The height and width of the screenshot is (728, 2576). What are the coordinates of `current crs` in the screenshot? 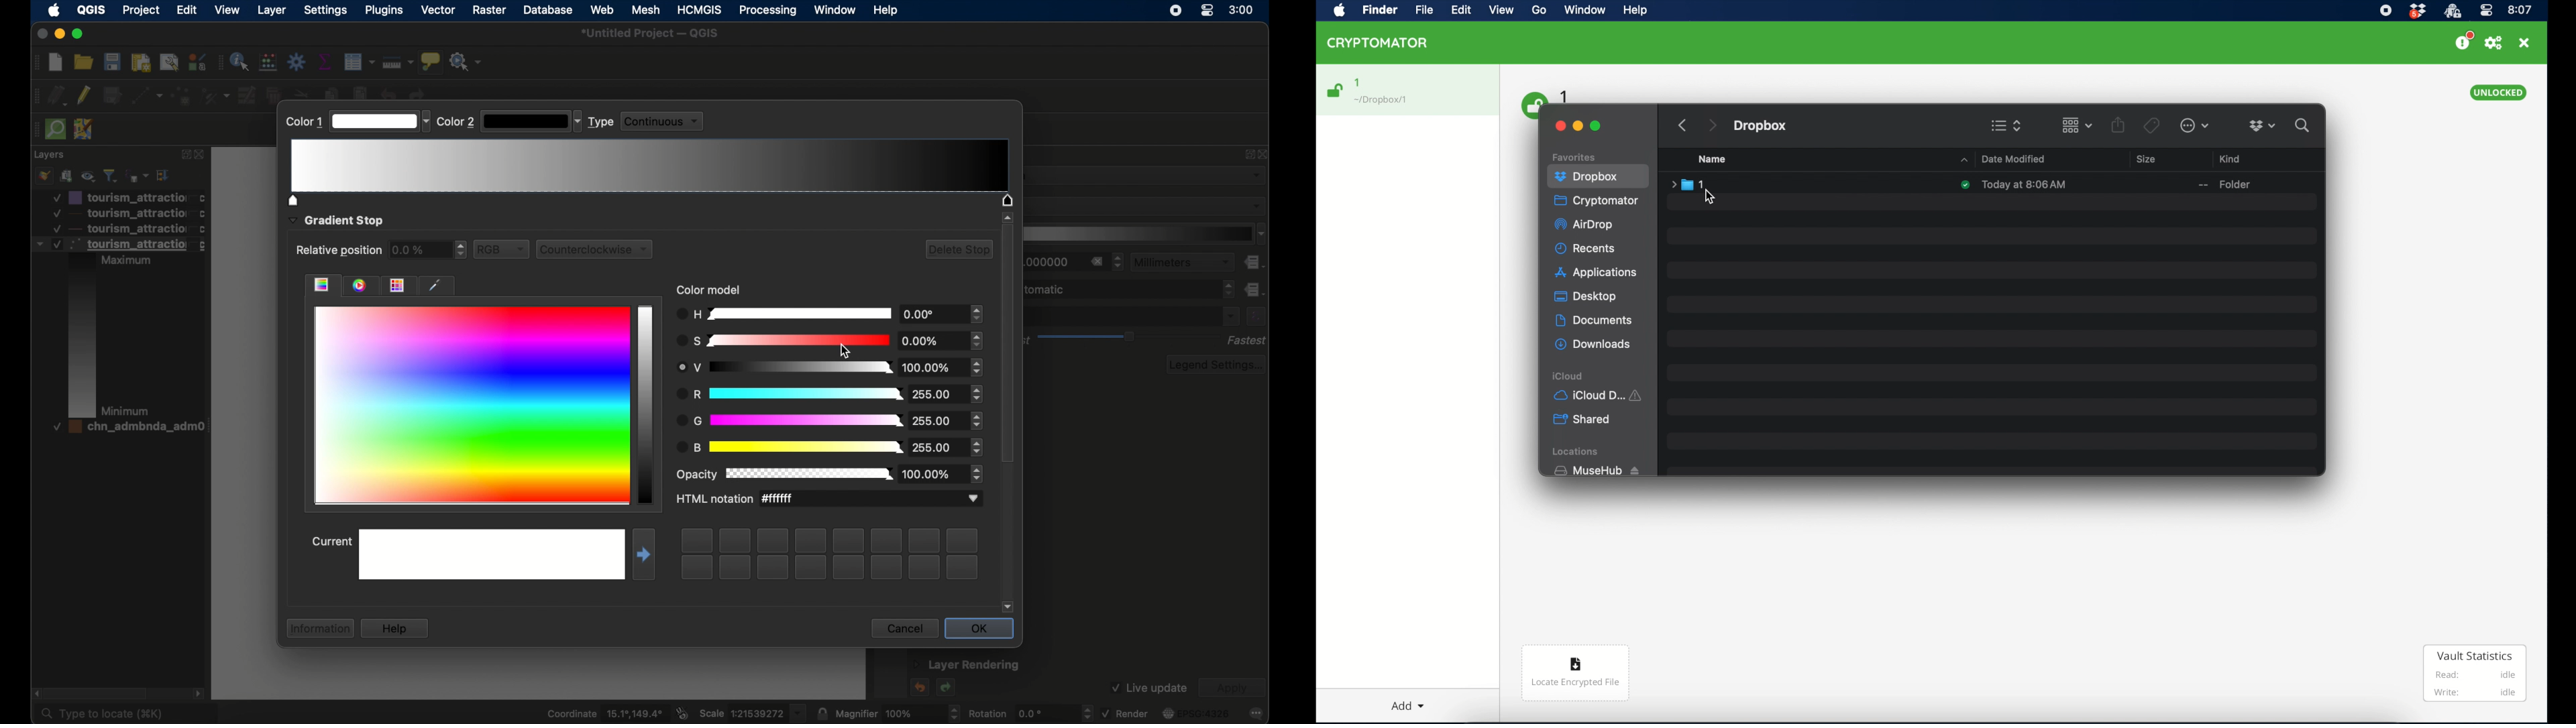 It's located at (1196, 713).